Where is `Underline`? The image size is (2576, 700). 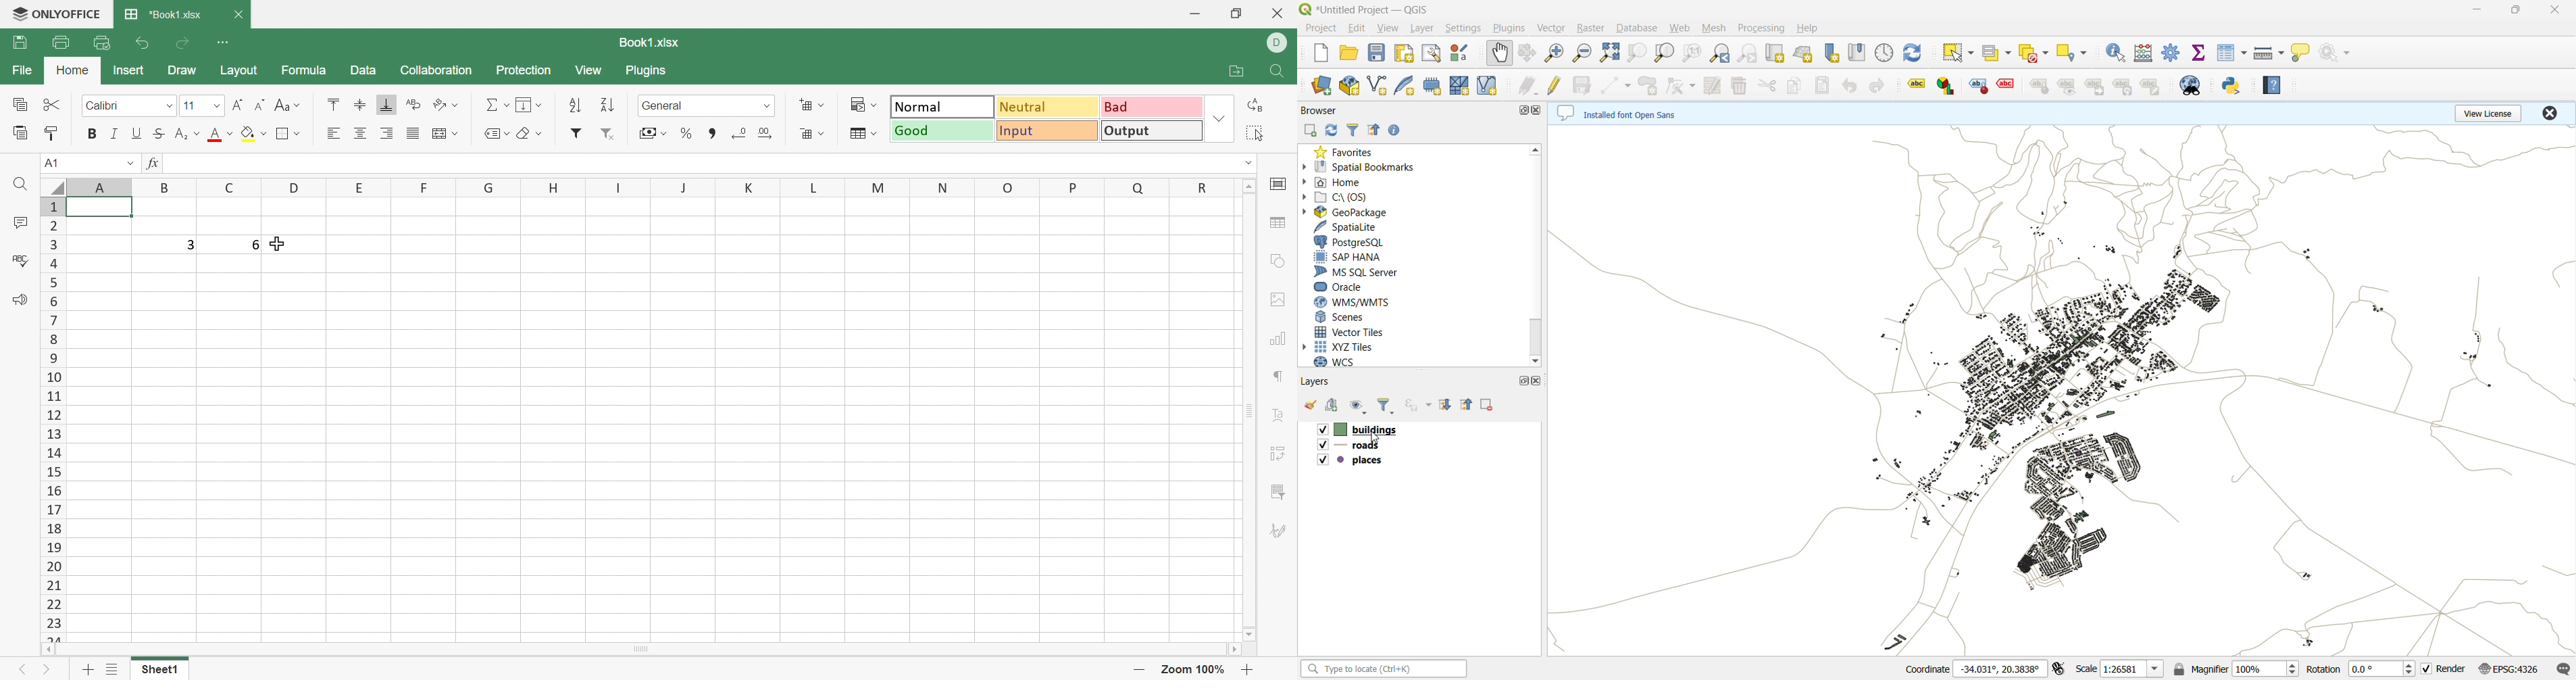 Underline is located at coordinates (137, 135).